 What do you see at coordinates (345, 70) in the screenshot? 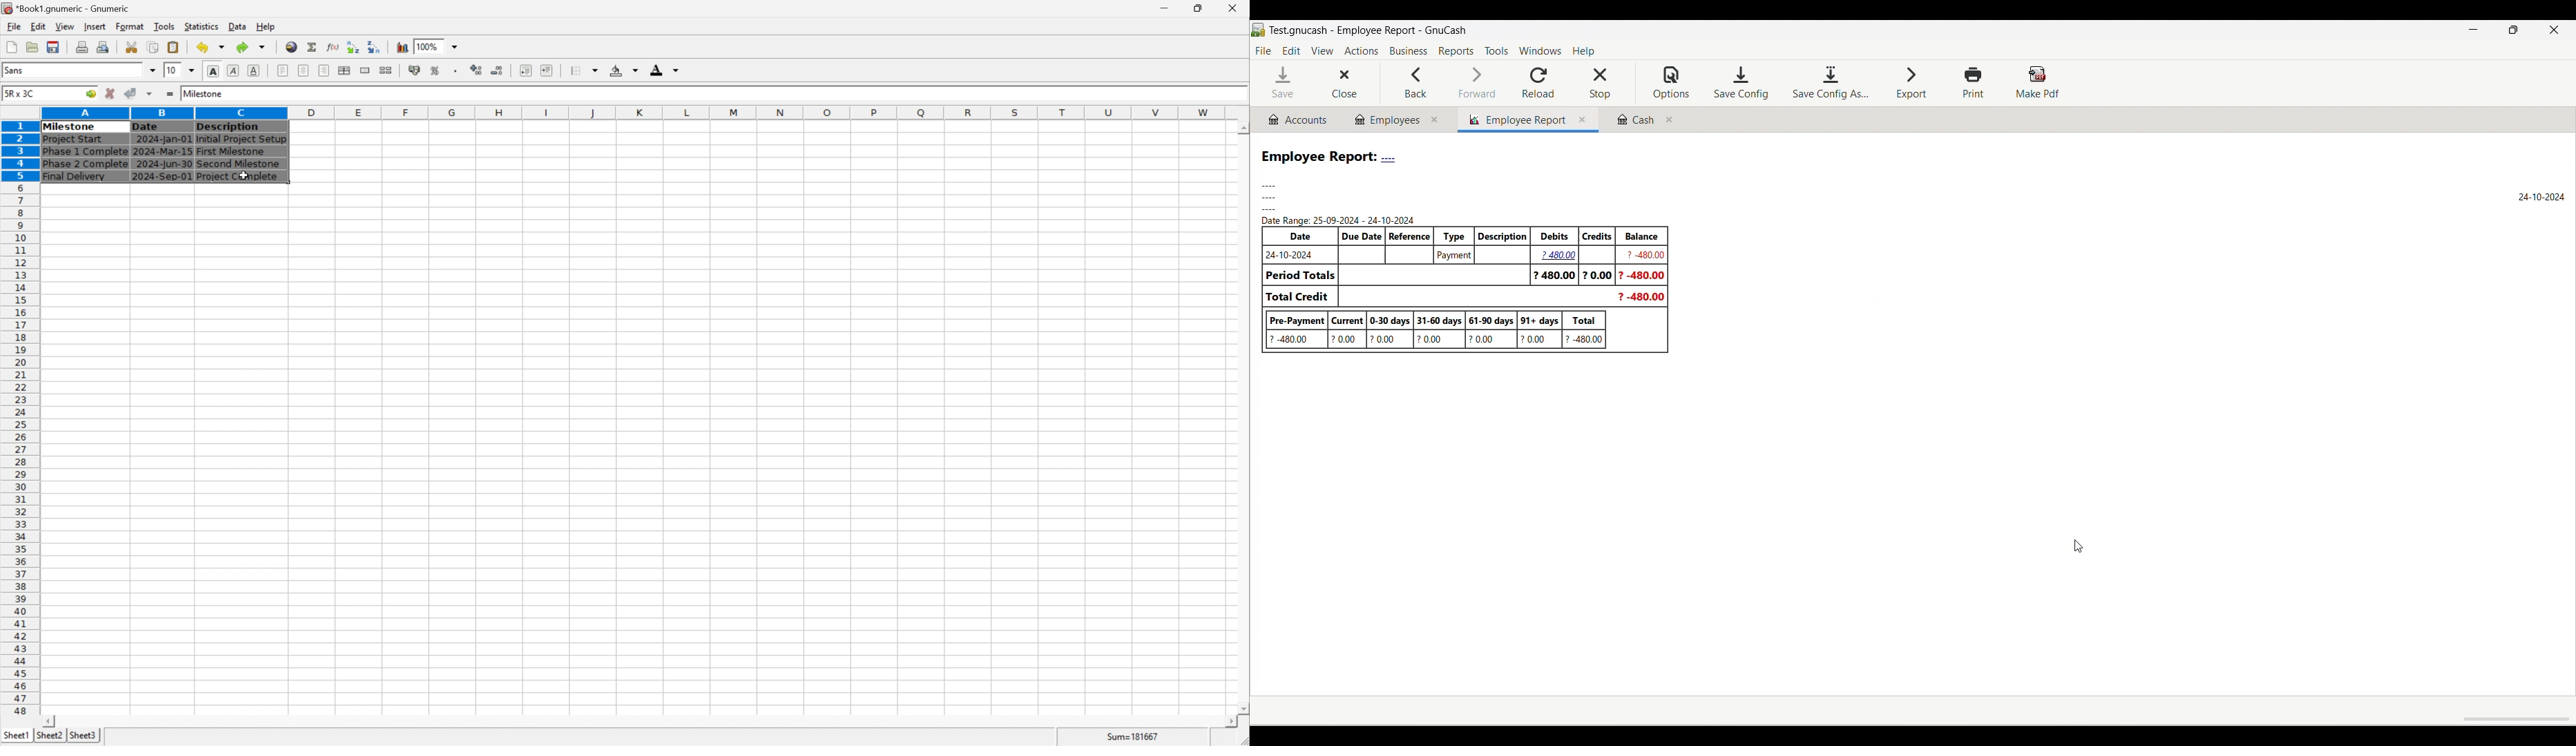
I see `center horizontally across selection` at bounding box center [345, 70].